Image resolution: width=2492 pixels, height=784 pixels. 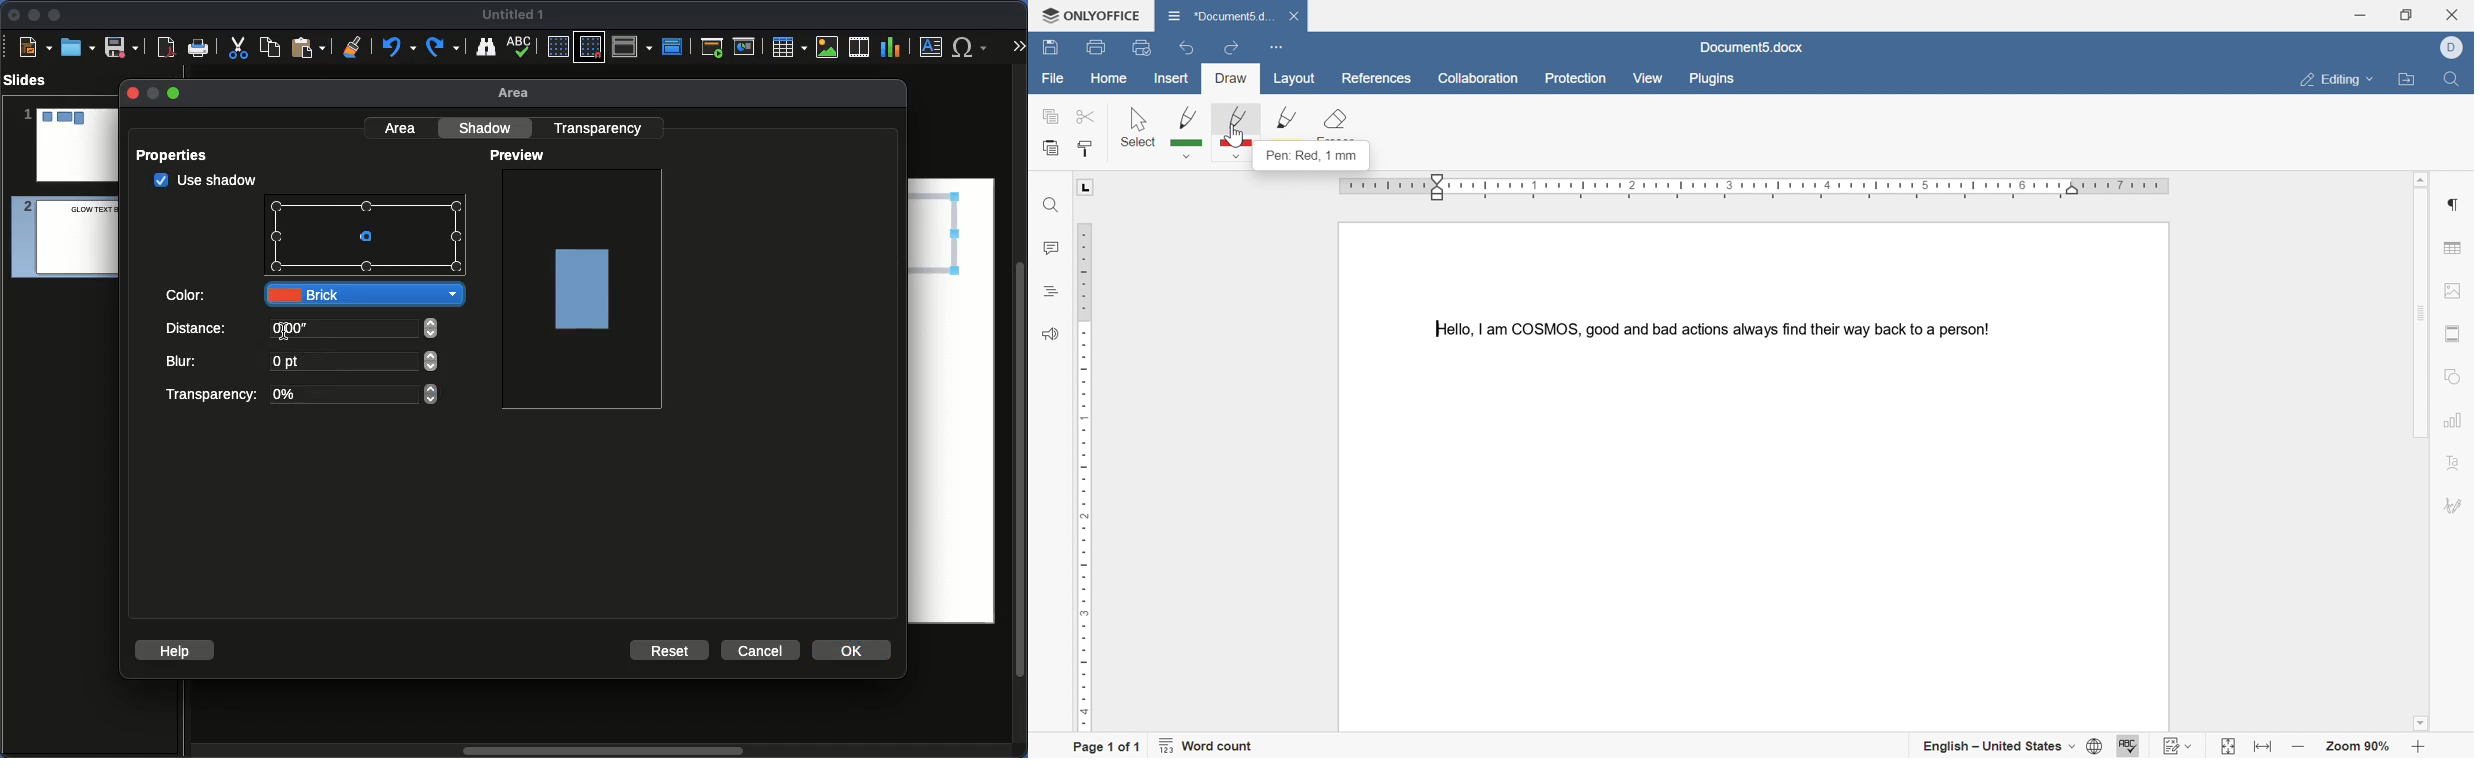 I want to click on Table, so click(x=788, y=46).